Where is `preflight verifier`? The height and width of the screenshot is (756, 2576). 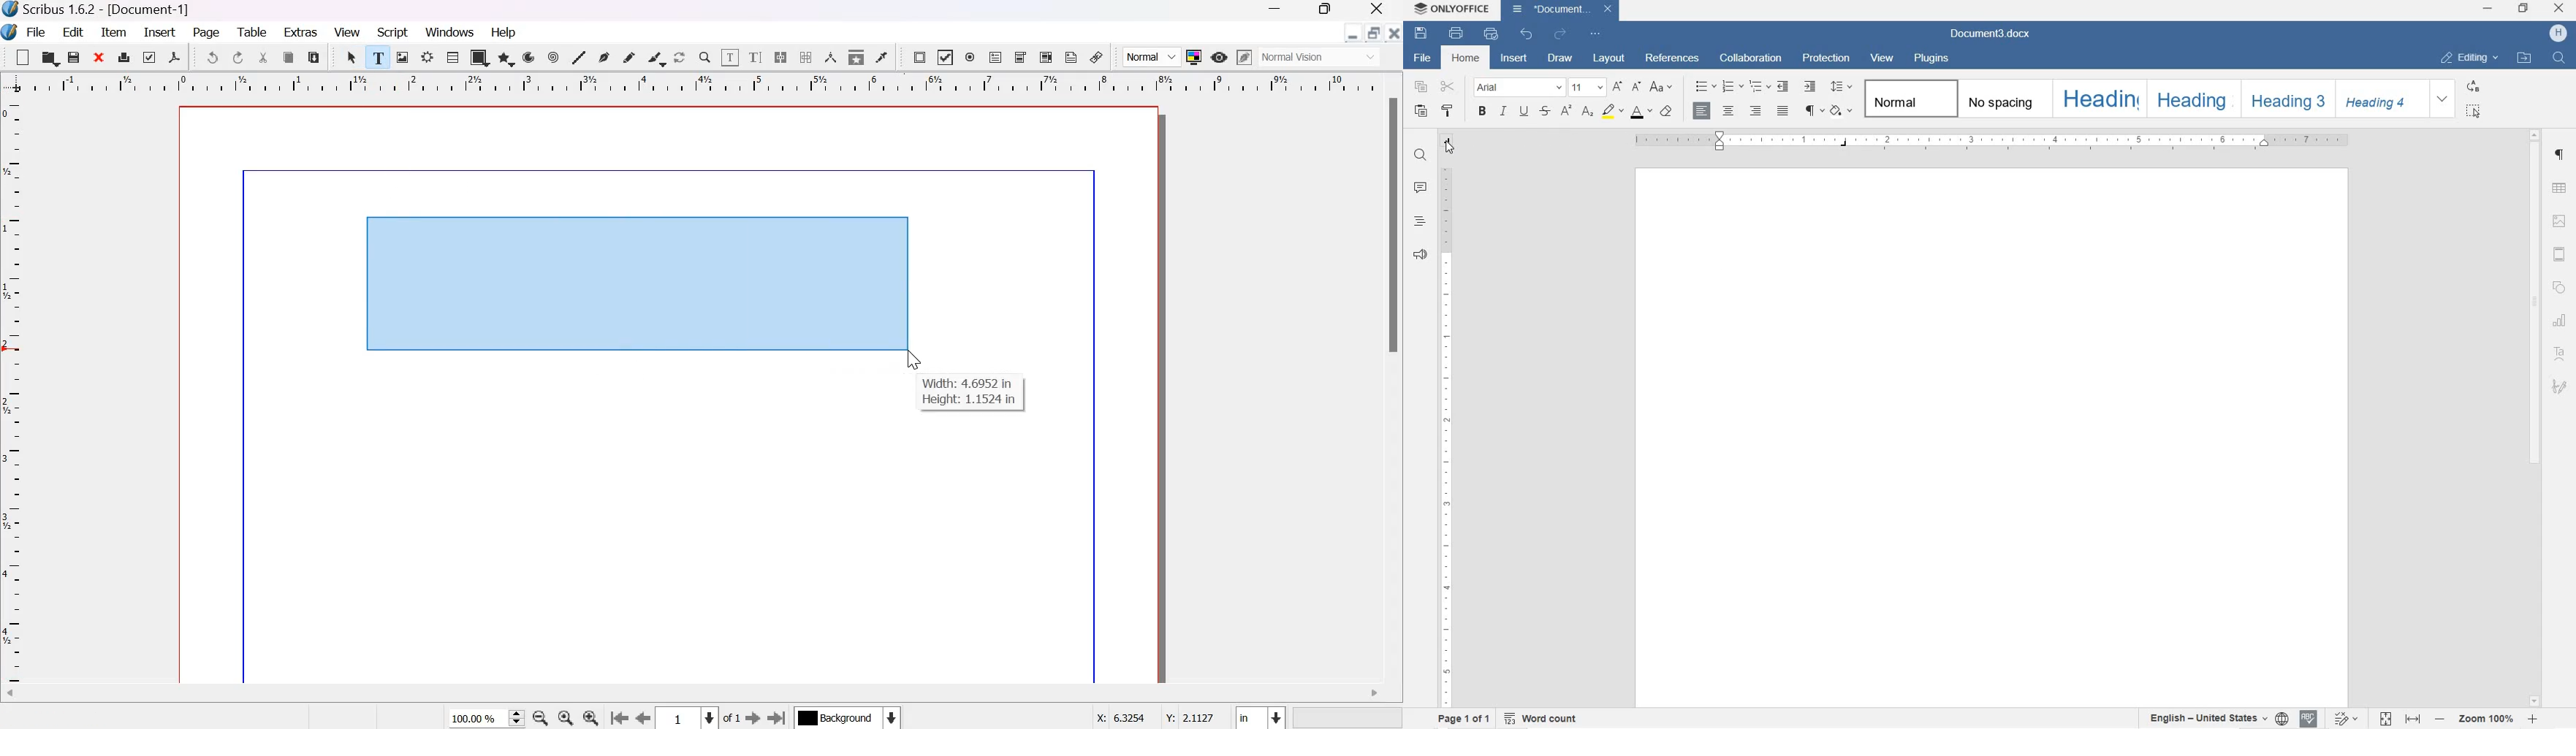
preflight verifier is located at coordinates (147, 56).